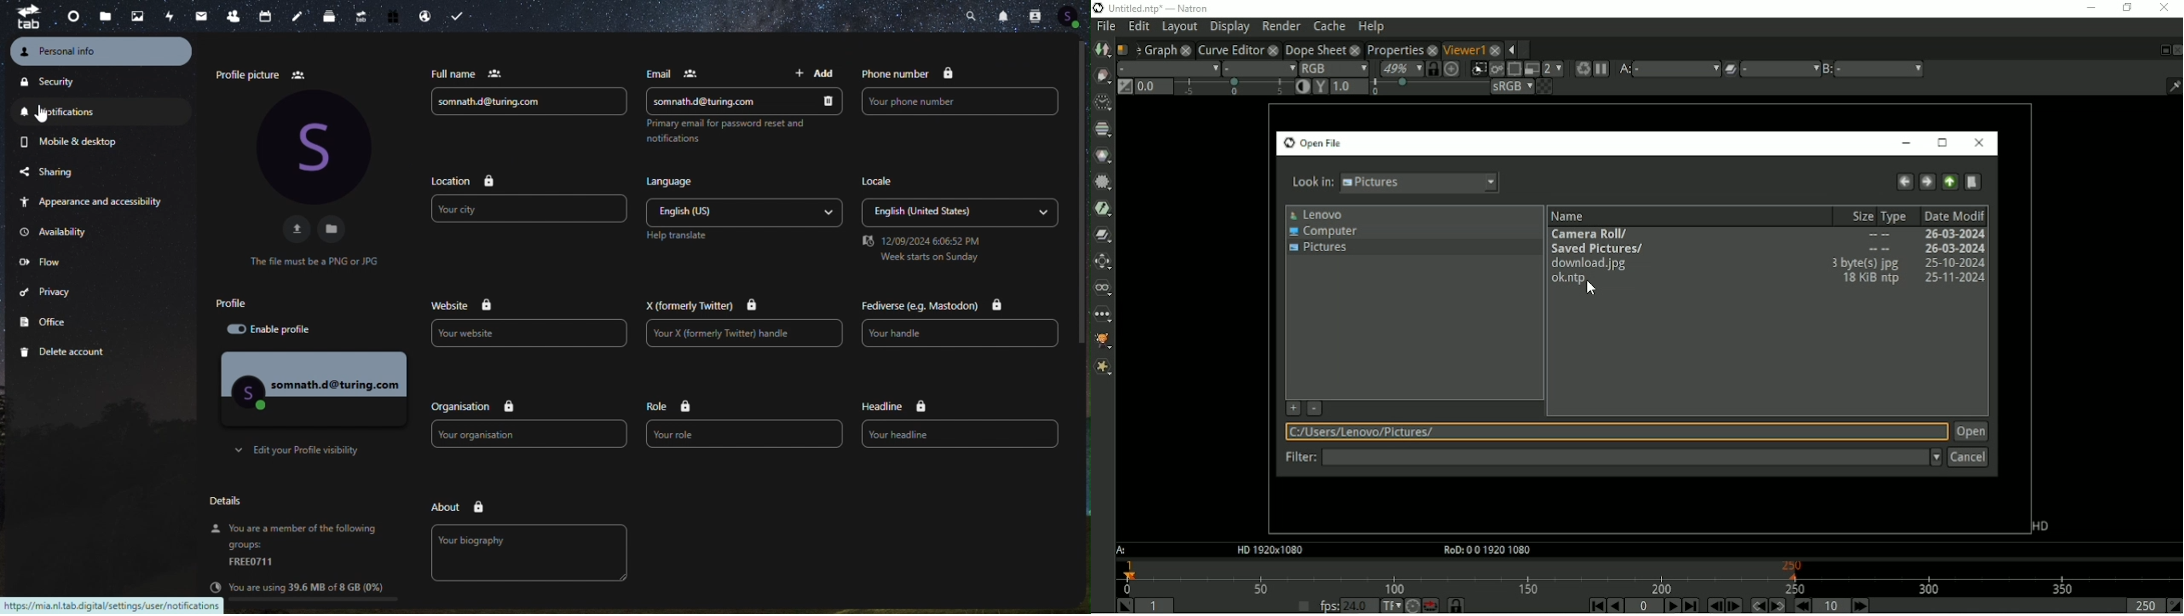 This screenshot has width=2184, height=616. Describe the element at coordinates (313, 260) in the screenshot. I see `file must be a png or jpg` at that location.